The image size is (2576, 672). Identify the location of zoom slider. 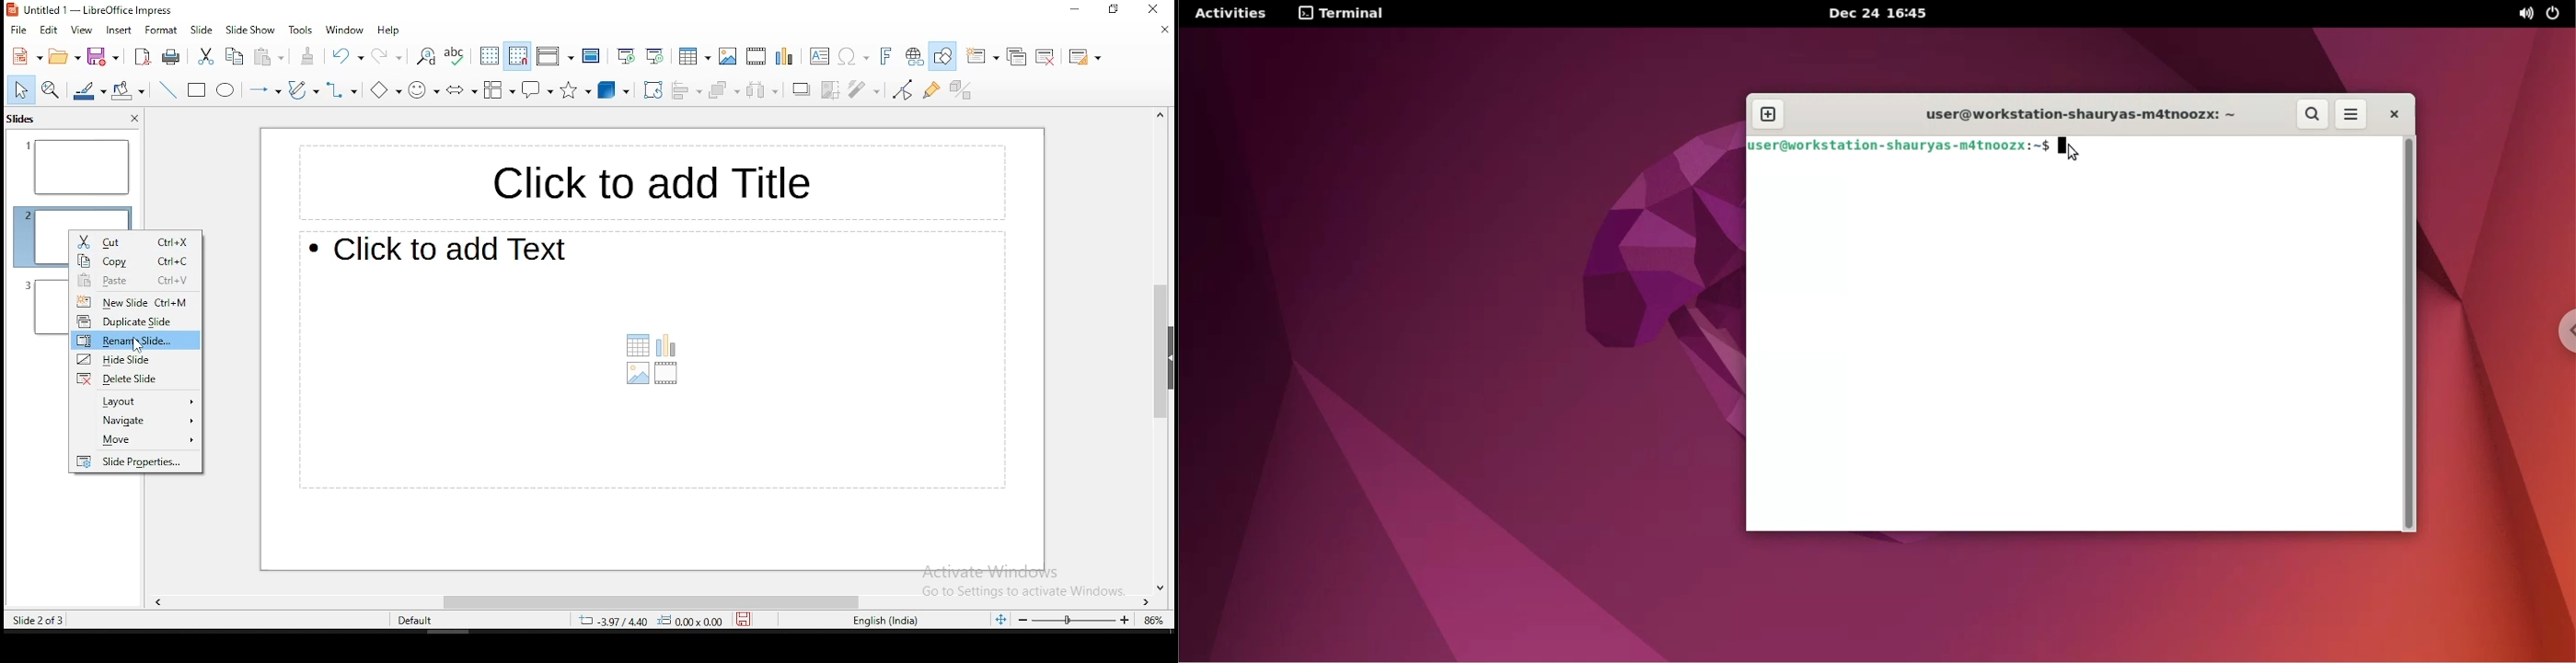
(1074, 620).